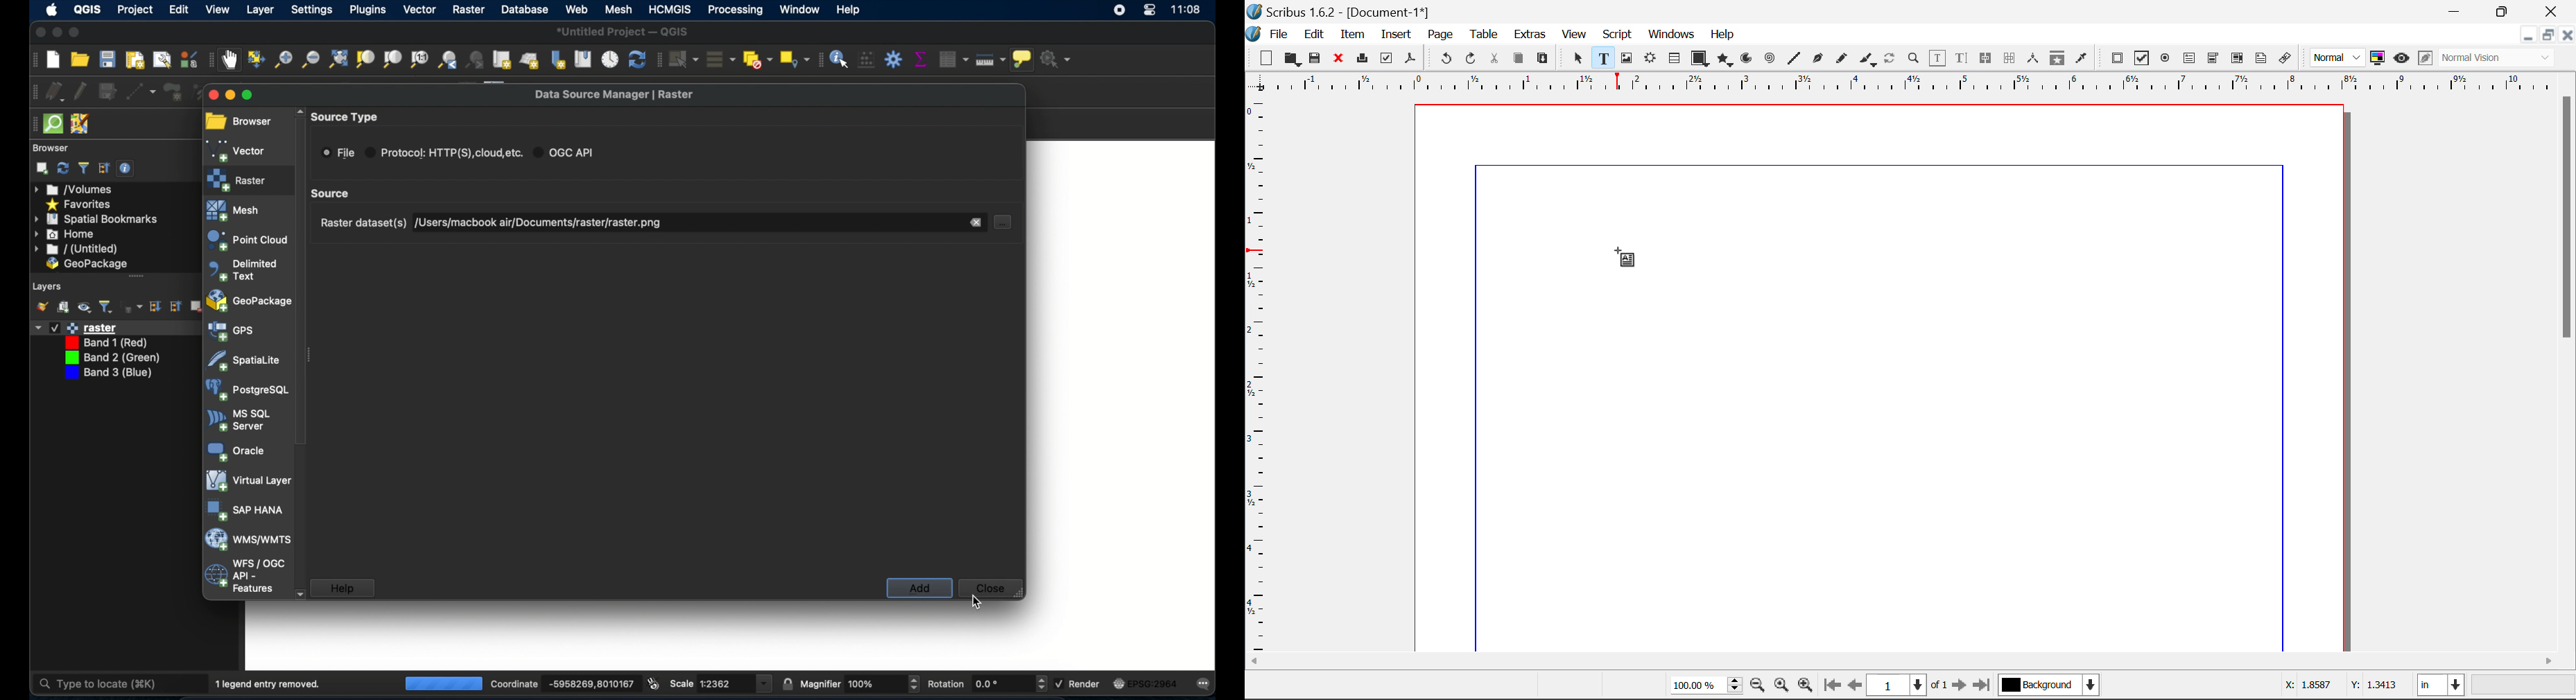  I want to click on Scribus 1.62 - [Document-1*], so click(1345, 10).